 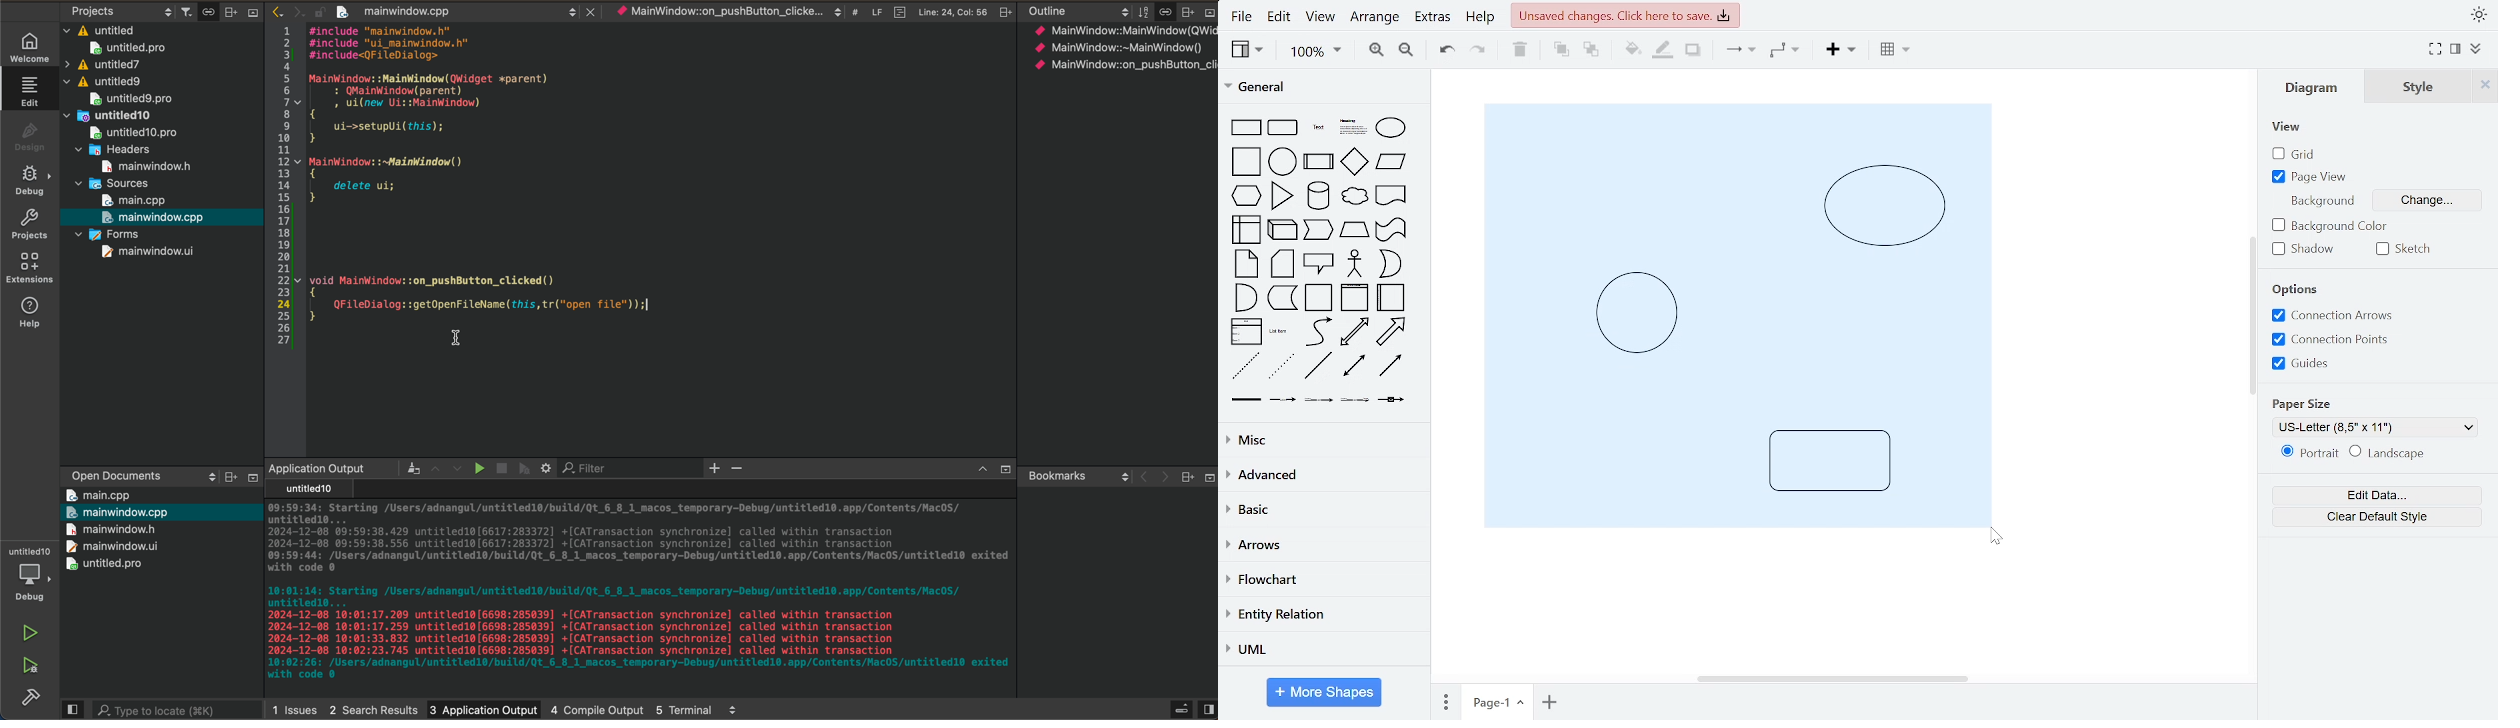 What do you see at coordinates (1077, 12) in the screenshot?
I see `Outline scroll` at bounding box center [1077, 12].